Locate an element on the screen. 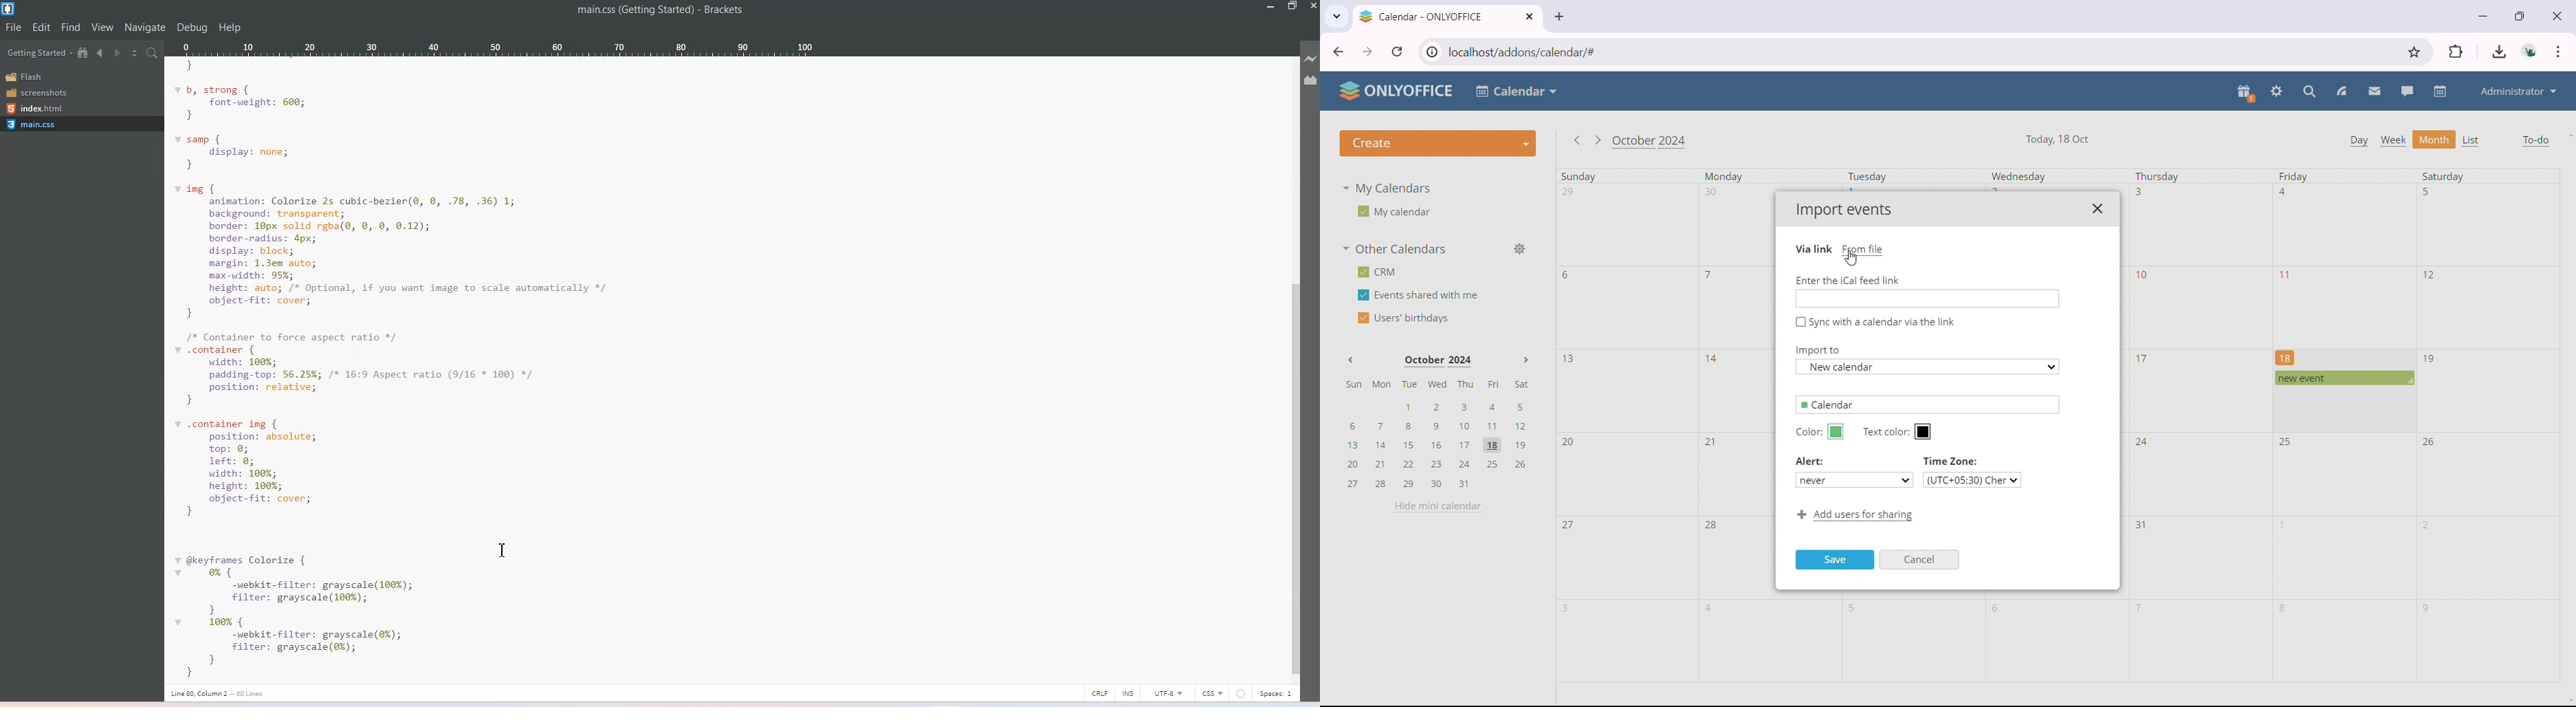 The height and width of the screenshot is (728, 2576). 14 is located at coordinates (1714, 359).